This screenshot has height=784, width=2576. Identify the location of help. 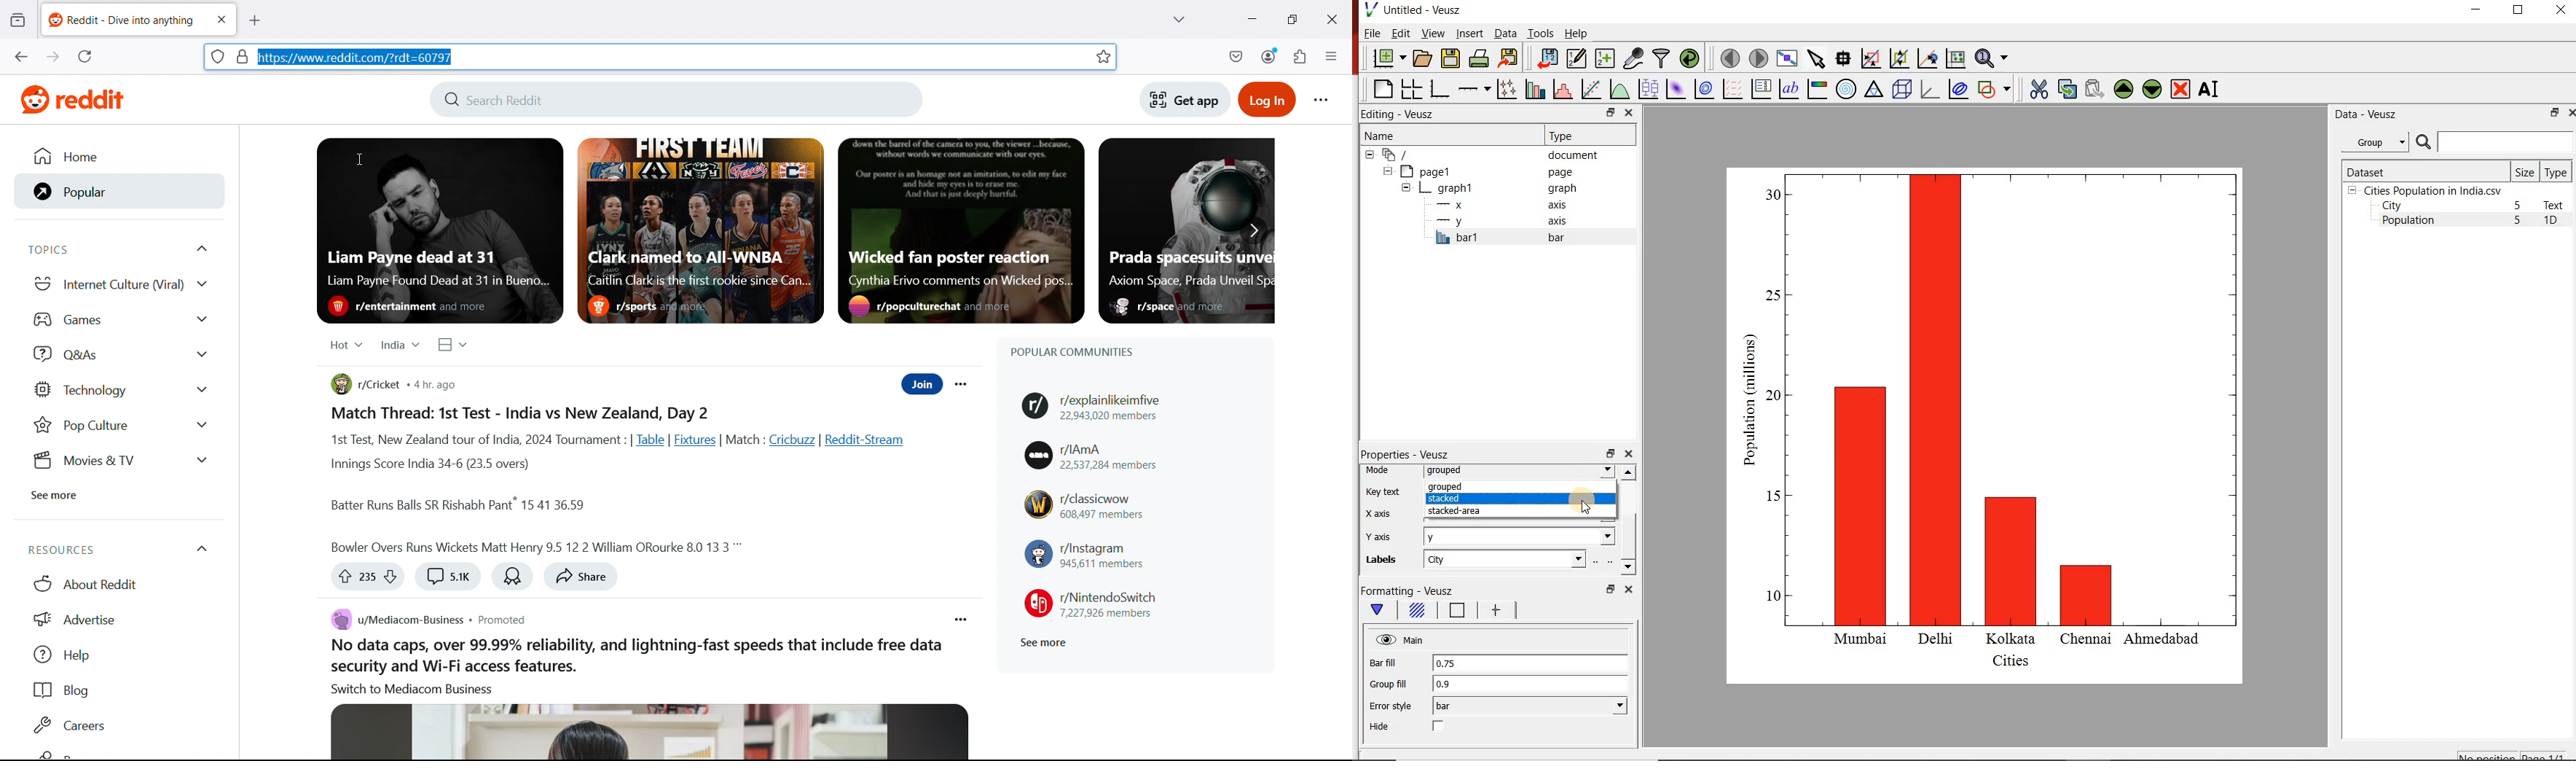
(118, 655).